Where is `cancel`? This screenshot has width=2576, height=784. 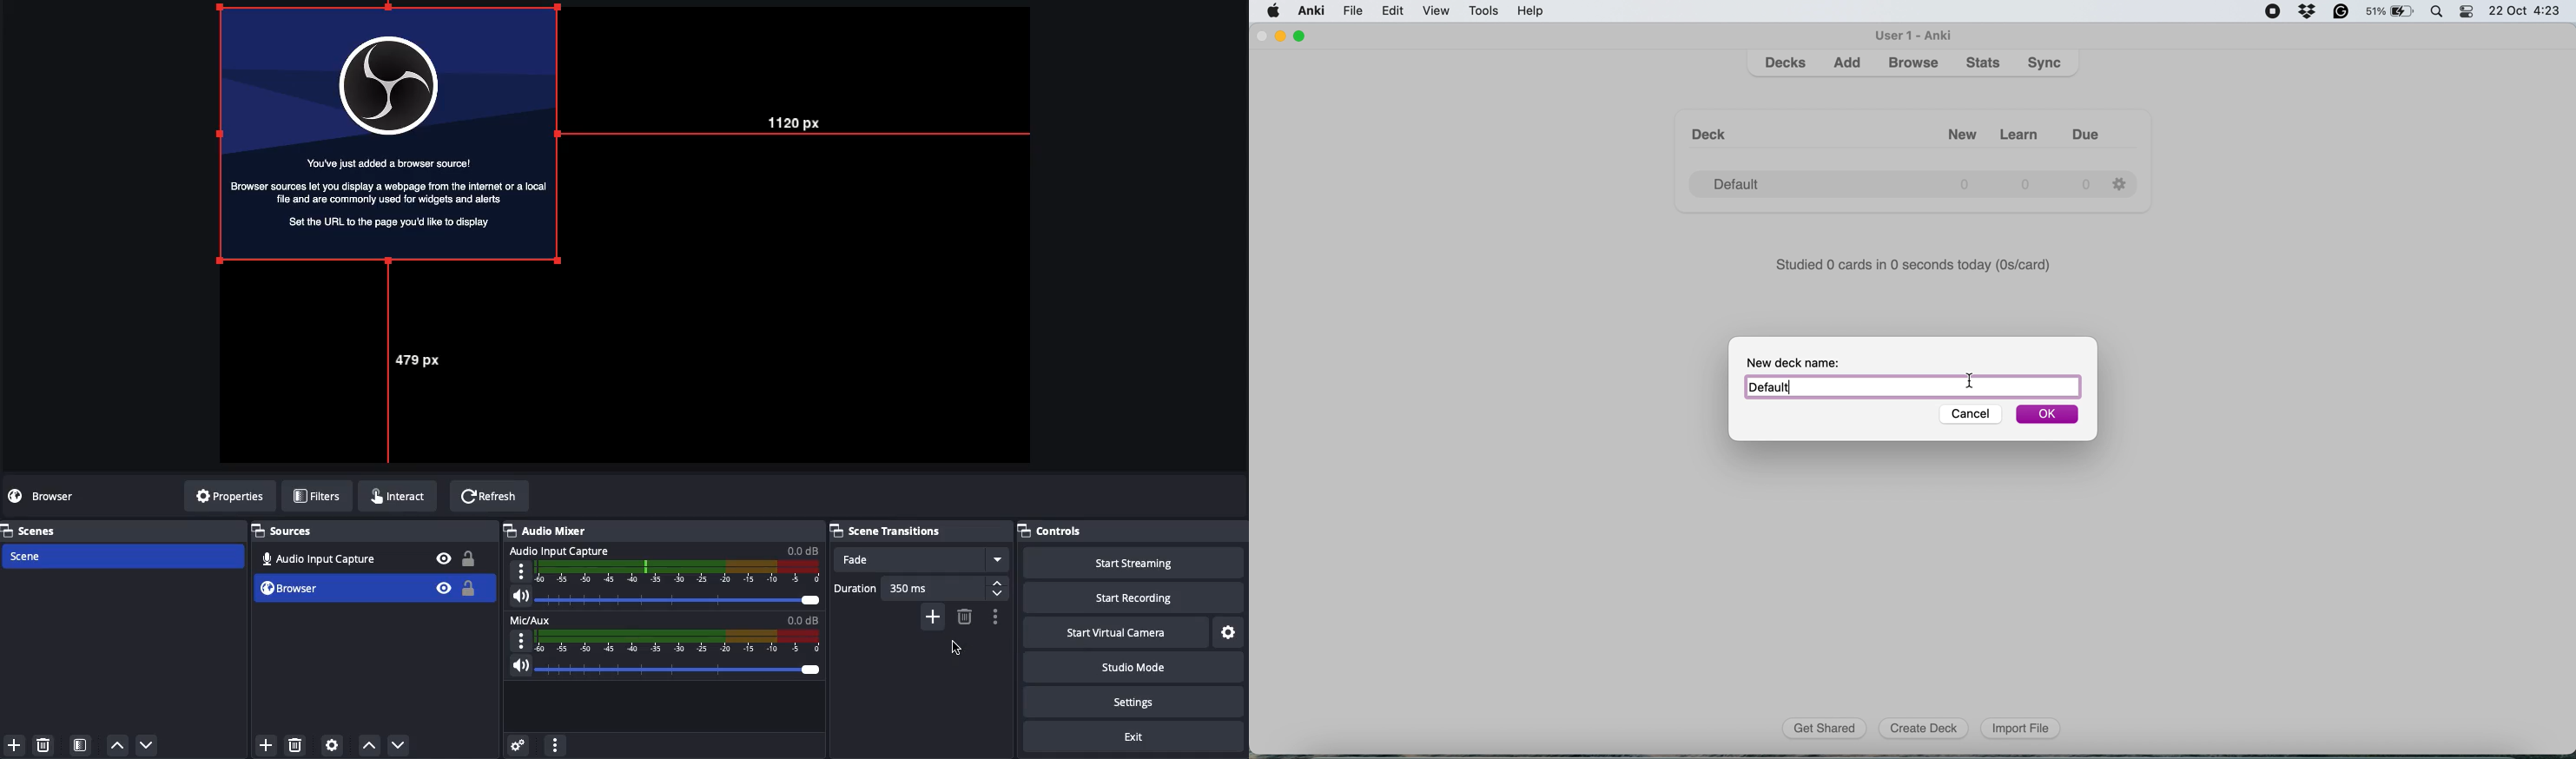 cancel is located at coordinates (1967, 414).